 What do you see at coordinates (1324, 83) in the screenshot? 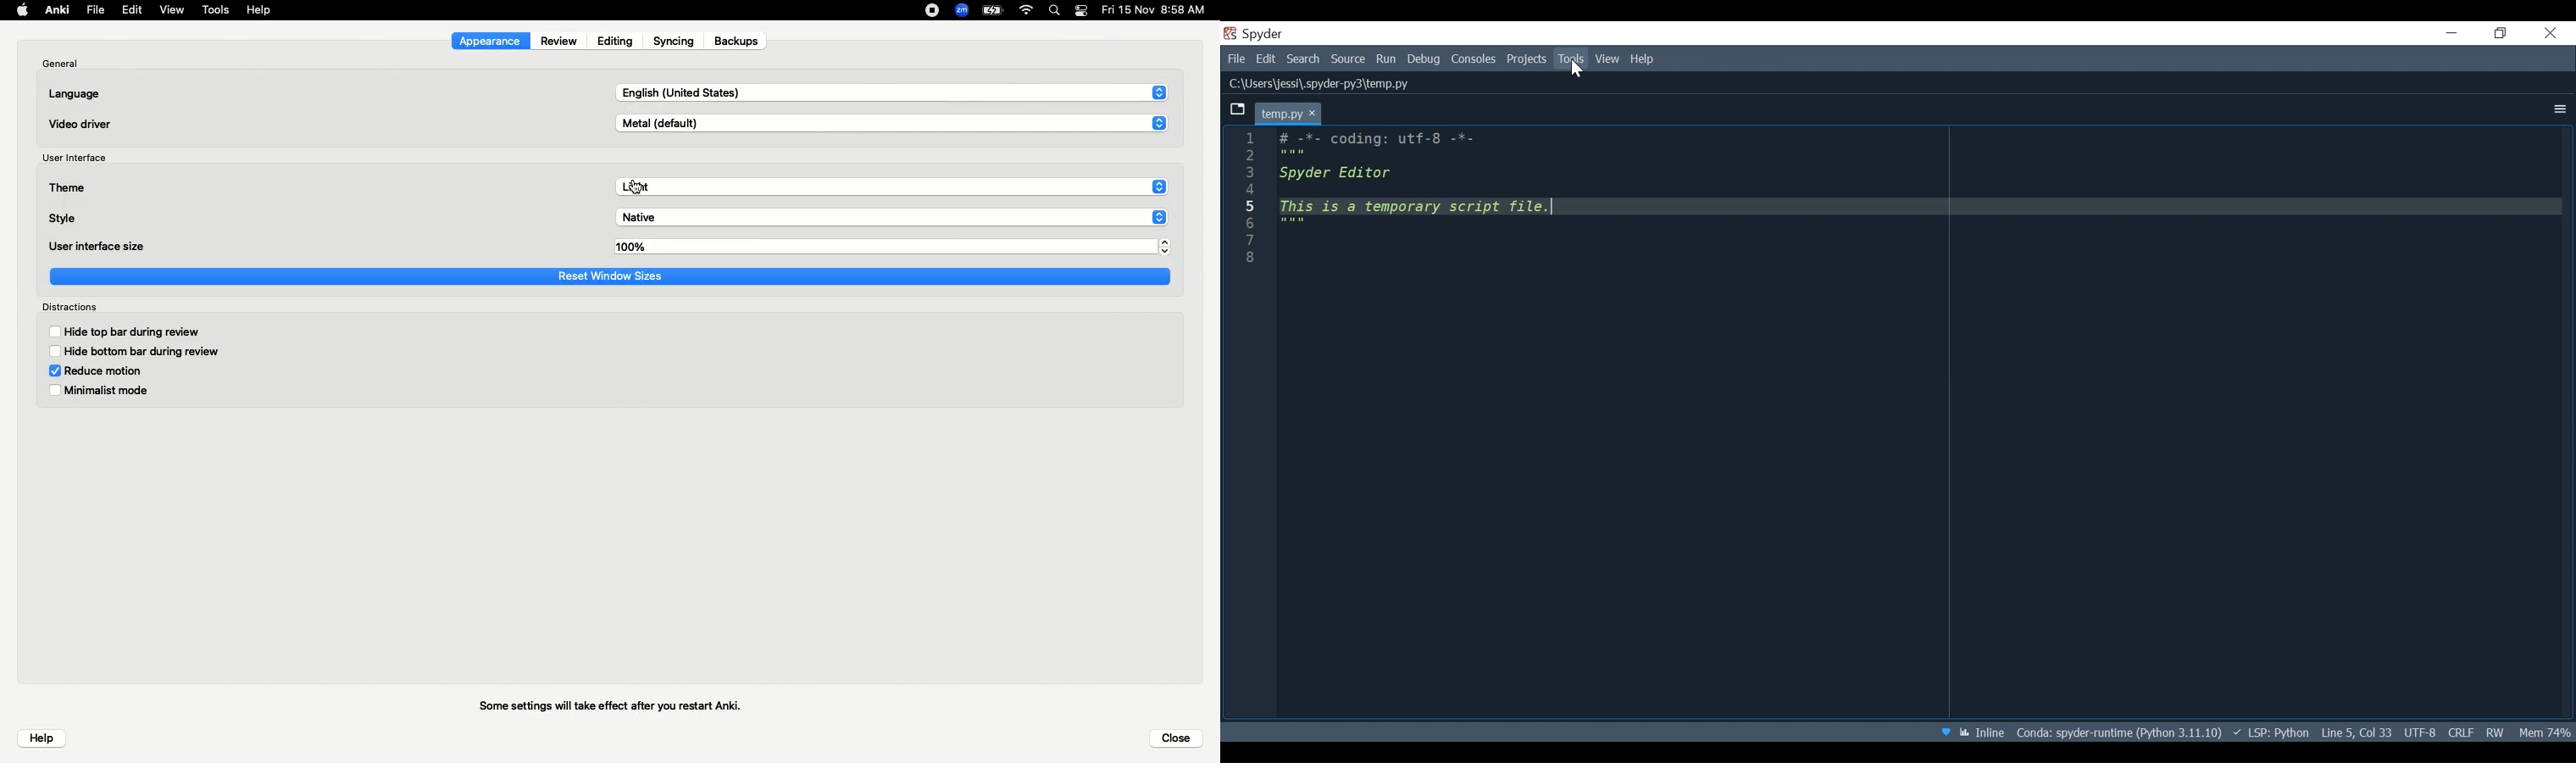
I see `File Path` at bounding box center [1324, 83].